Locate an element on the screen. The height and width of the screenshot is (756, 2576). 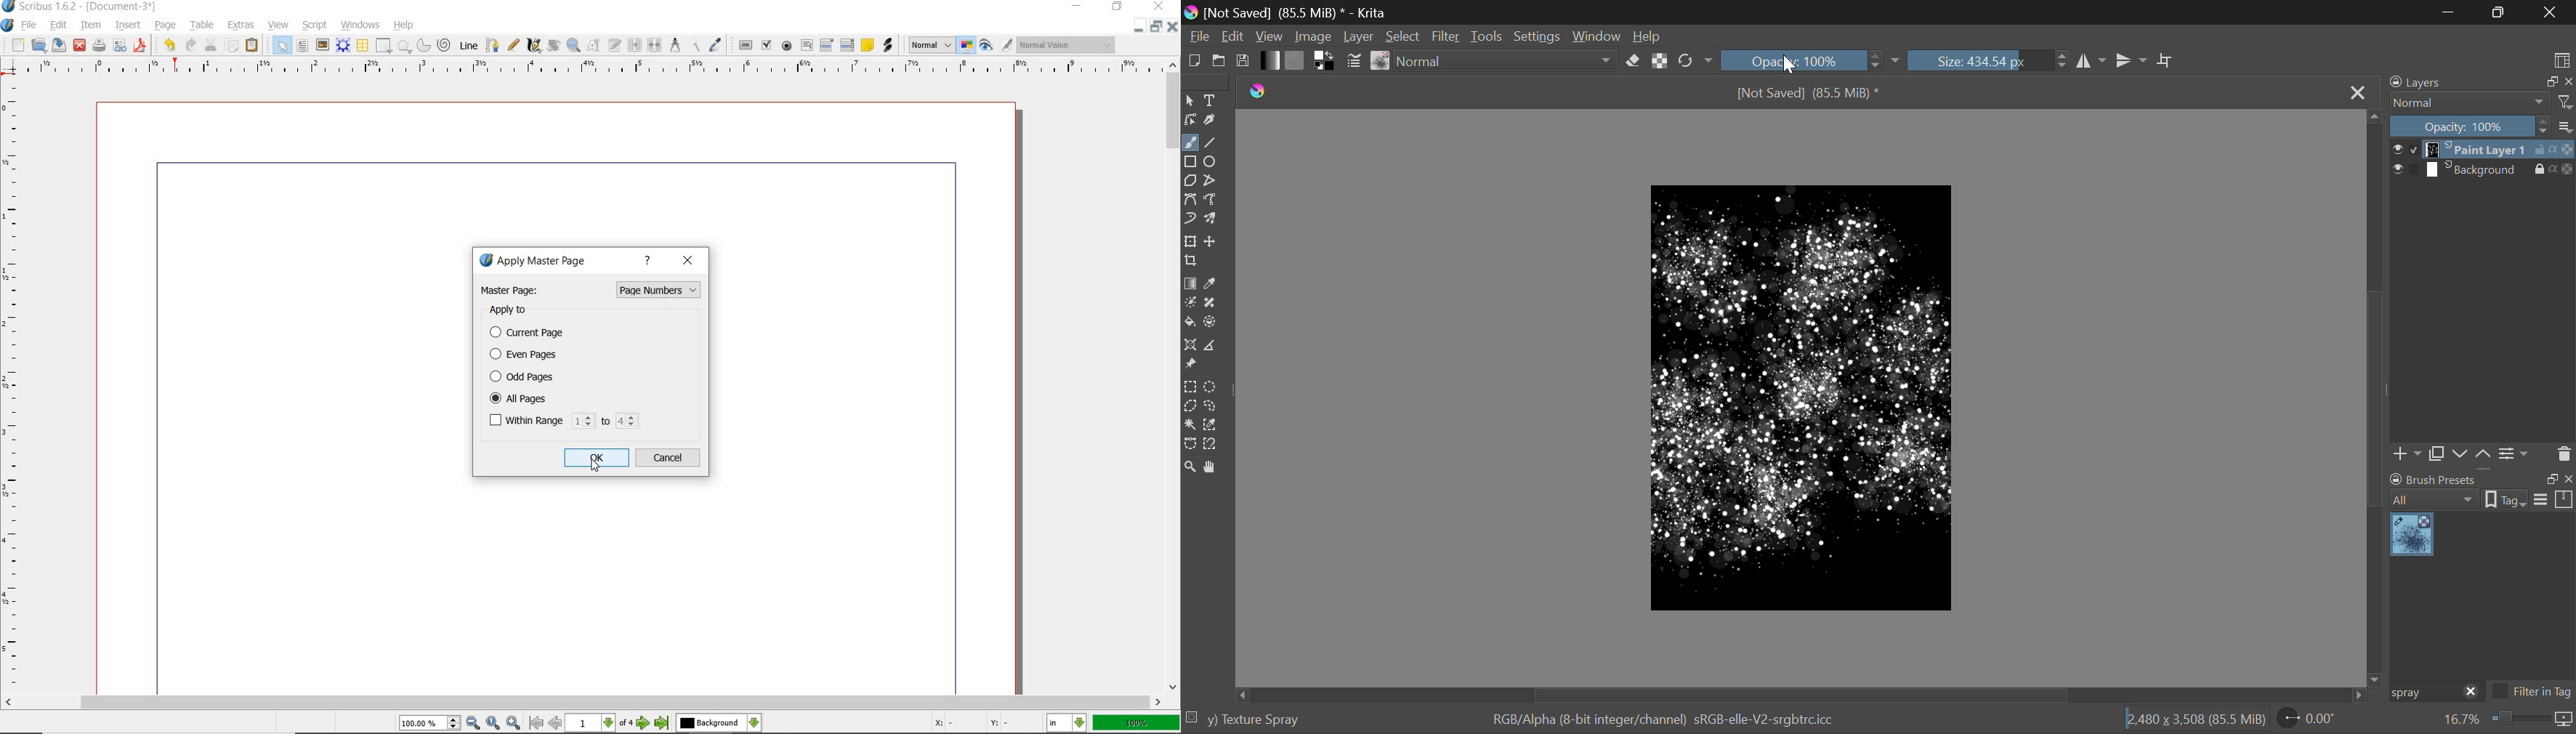
item is located at coordinates (89, 25).